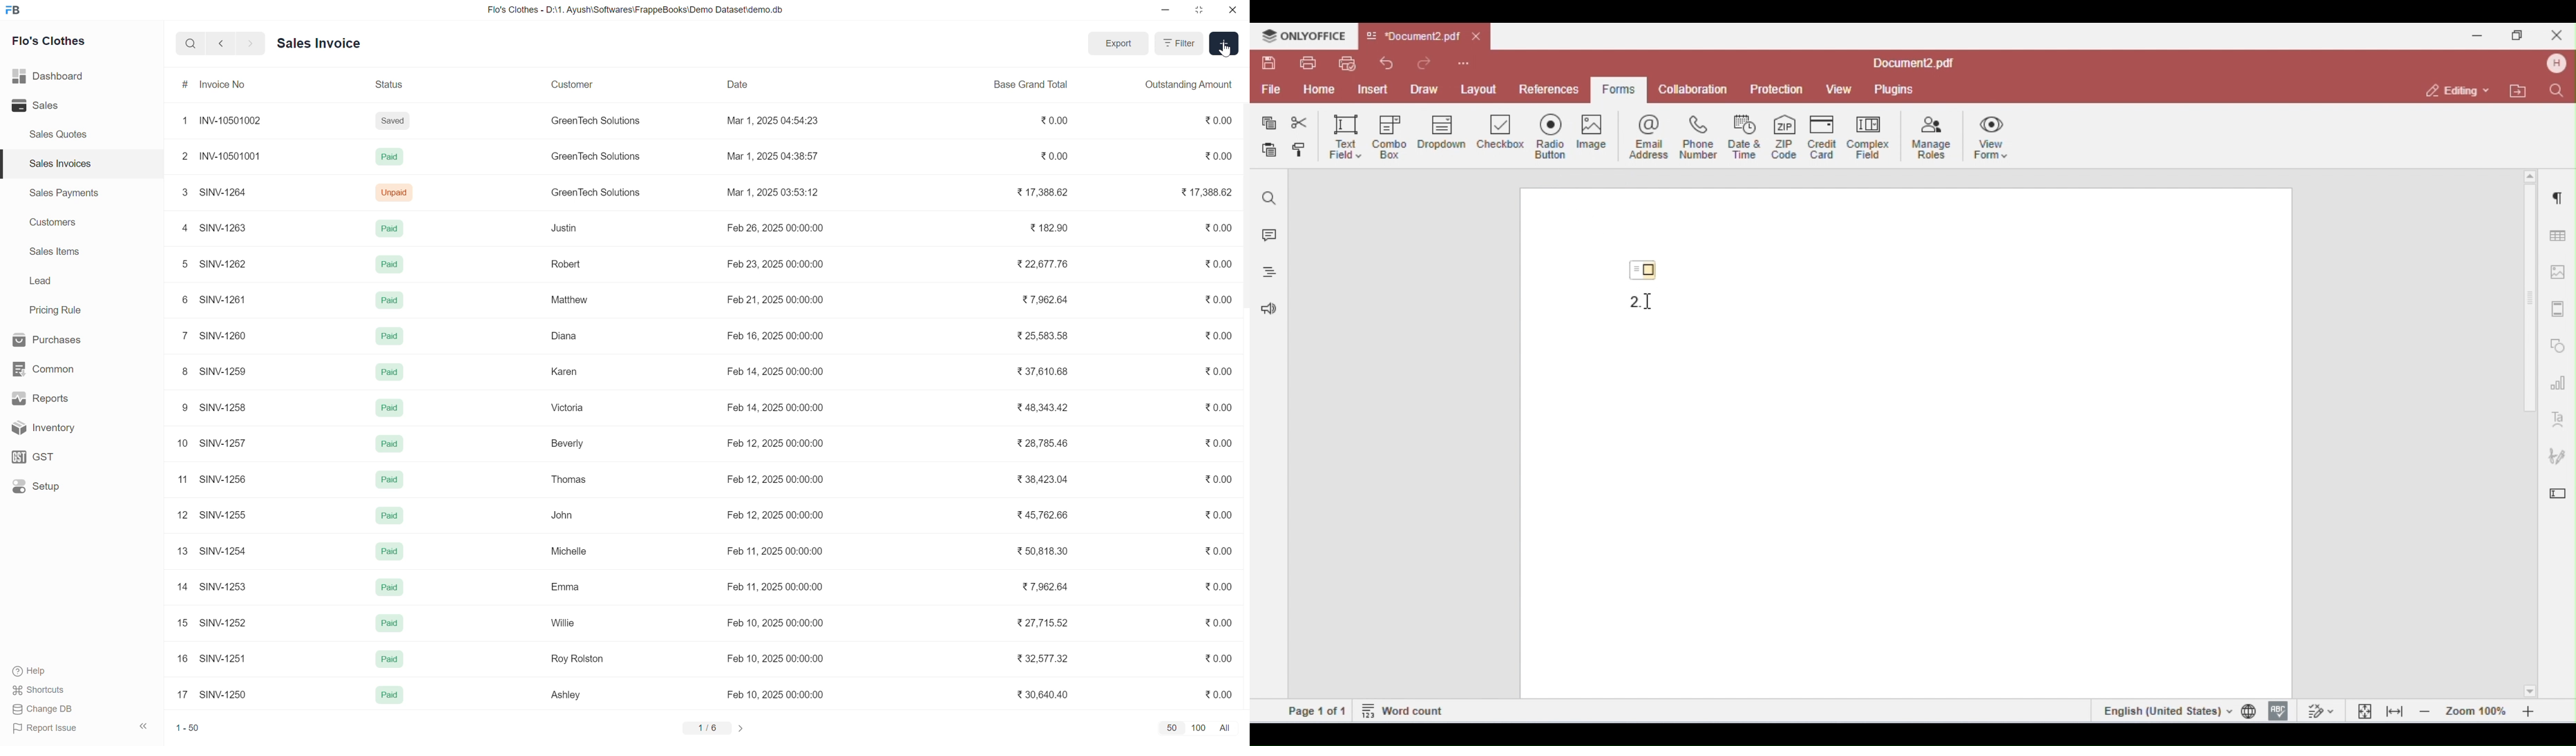 Image resolution: width=2576 pixels, height=756 pixels. Describe the element at coordinates (1047, 192) in the screenshot. I see `₹ 17,388.62` at that location.